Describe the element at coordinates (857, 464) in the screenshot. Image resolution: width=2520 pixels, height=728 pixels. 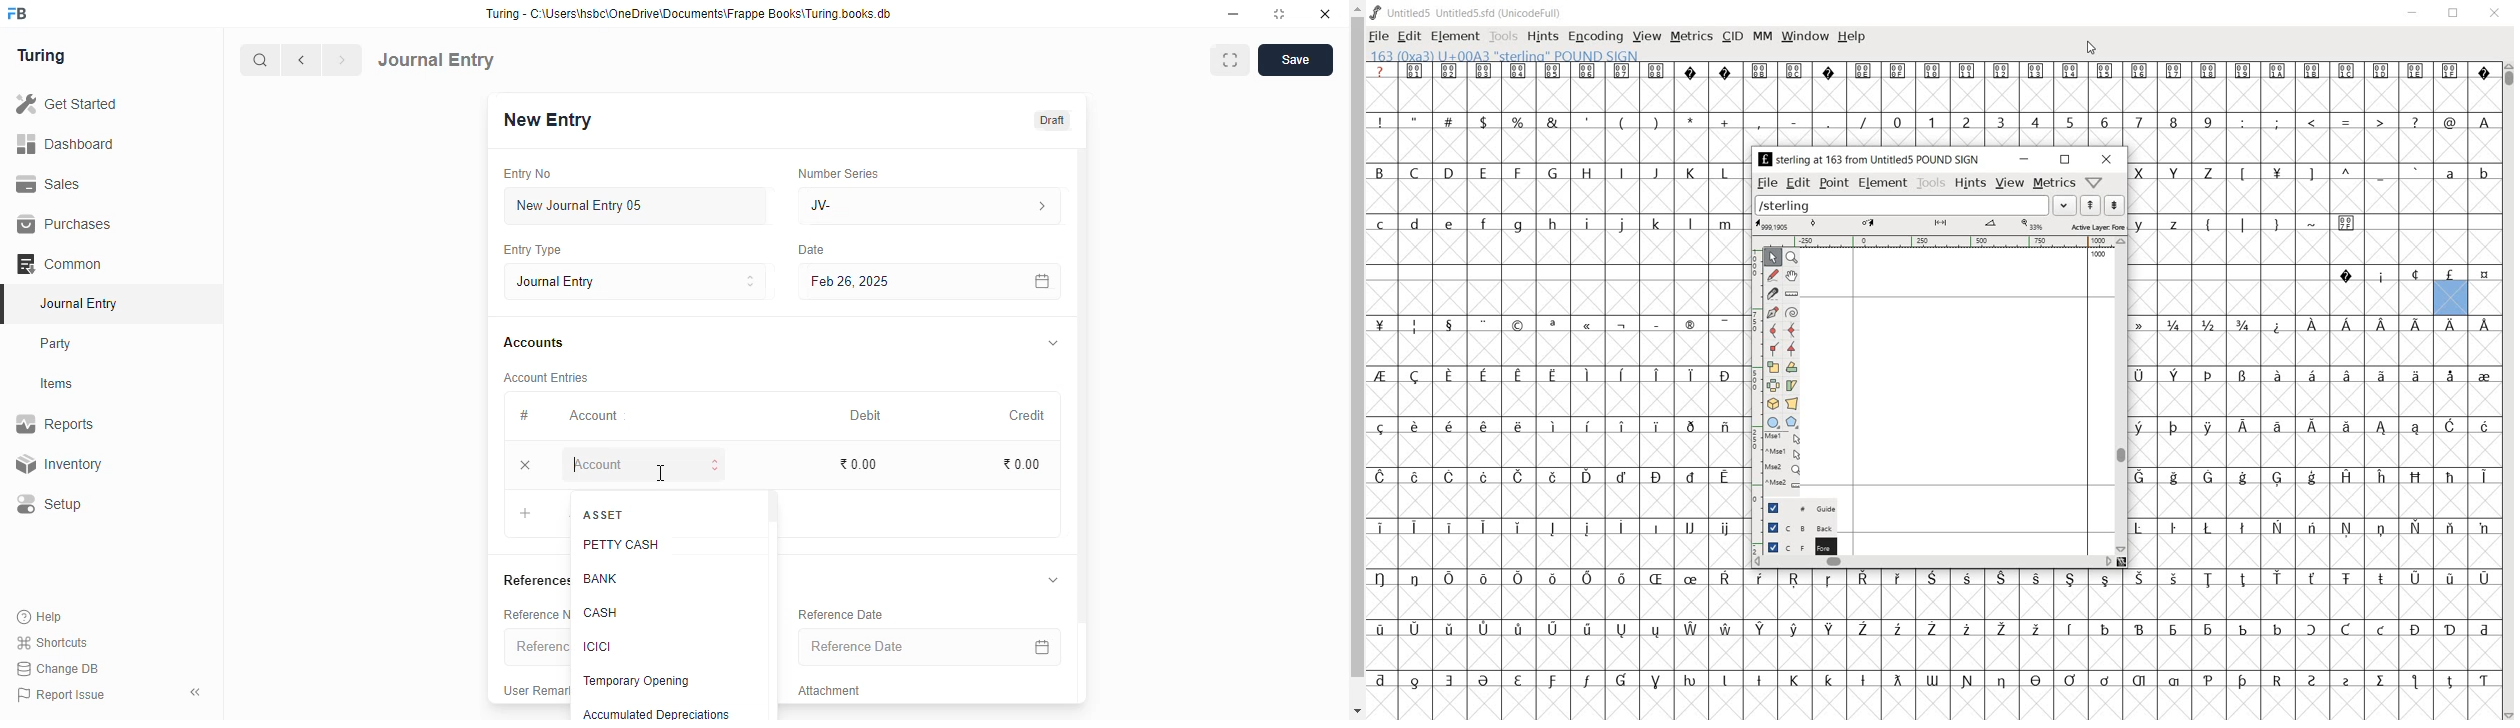
I see `₹0.00` at that location.